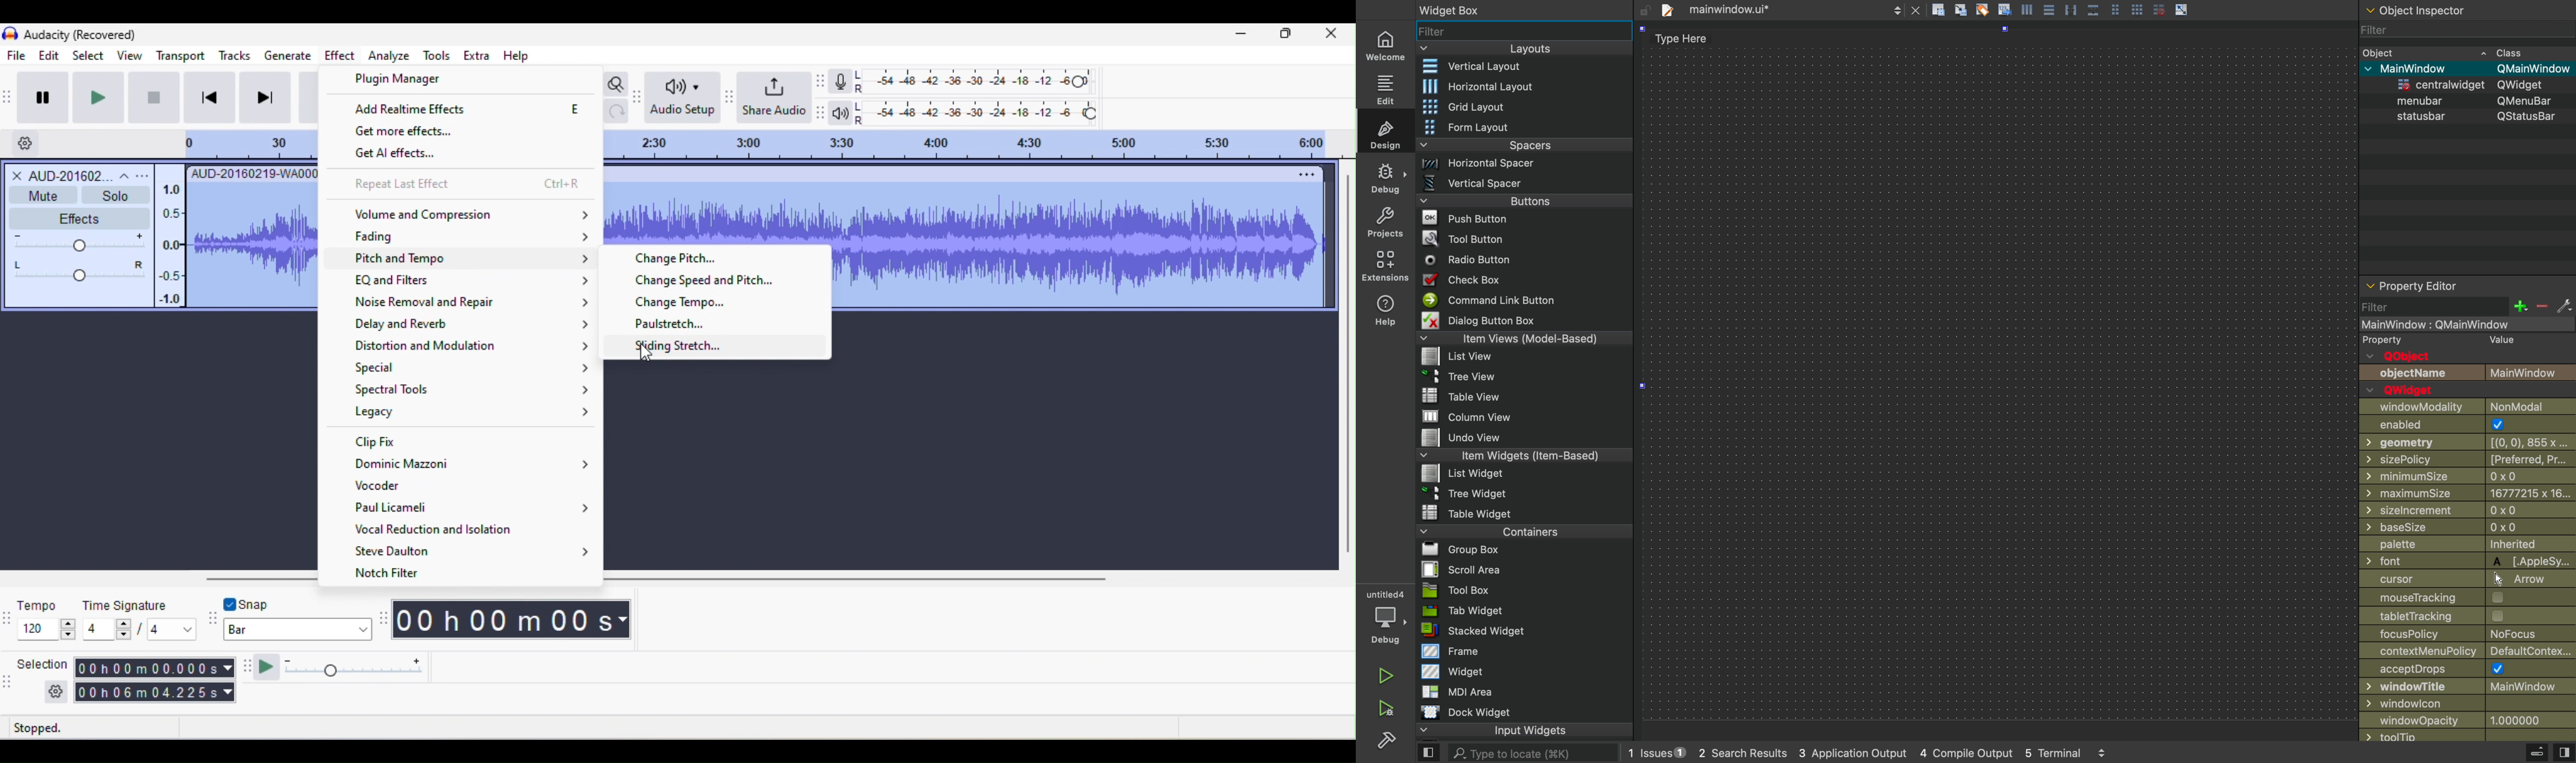  I want to click on icon, so click(9, 35).